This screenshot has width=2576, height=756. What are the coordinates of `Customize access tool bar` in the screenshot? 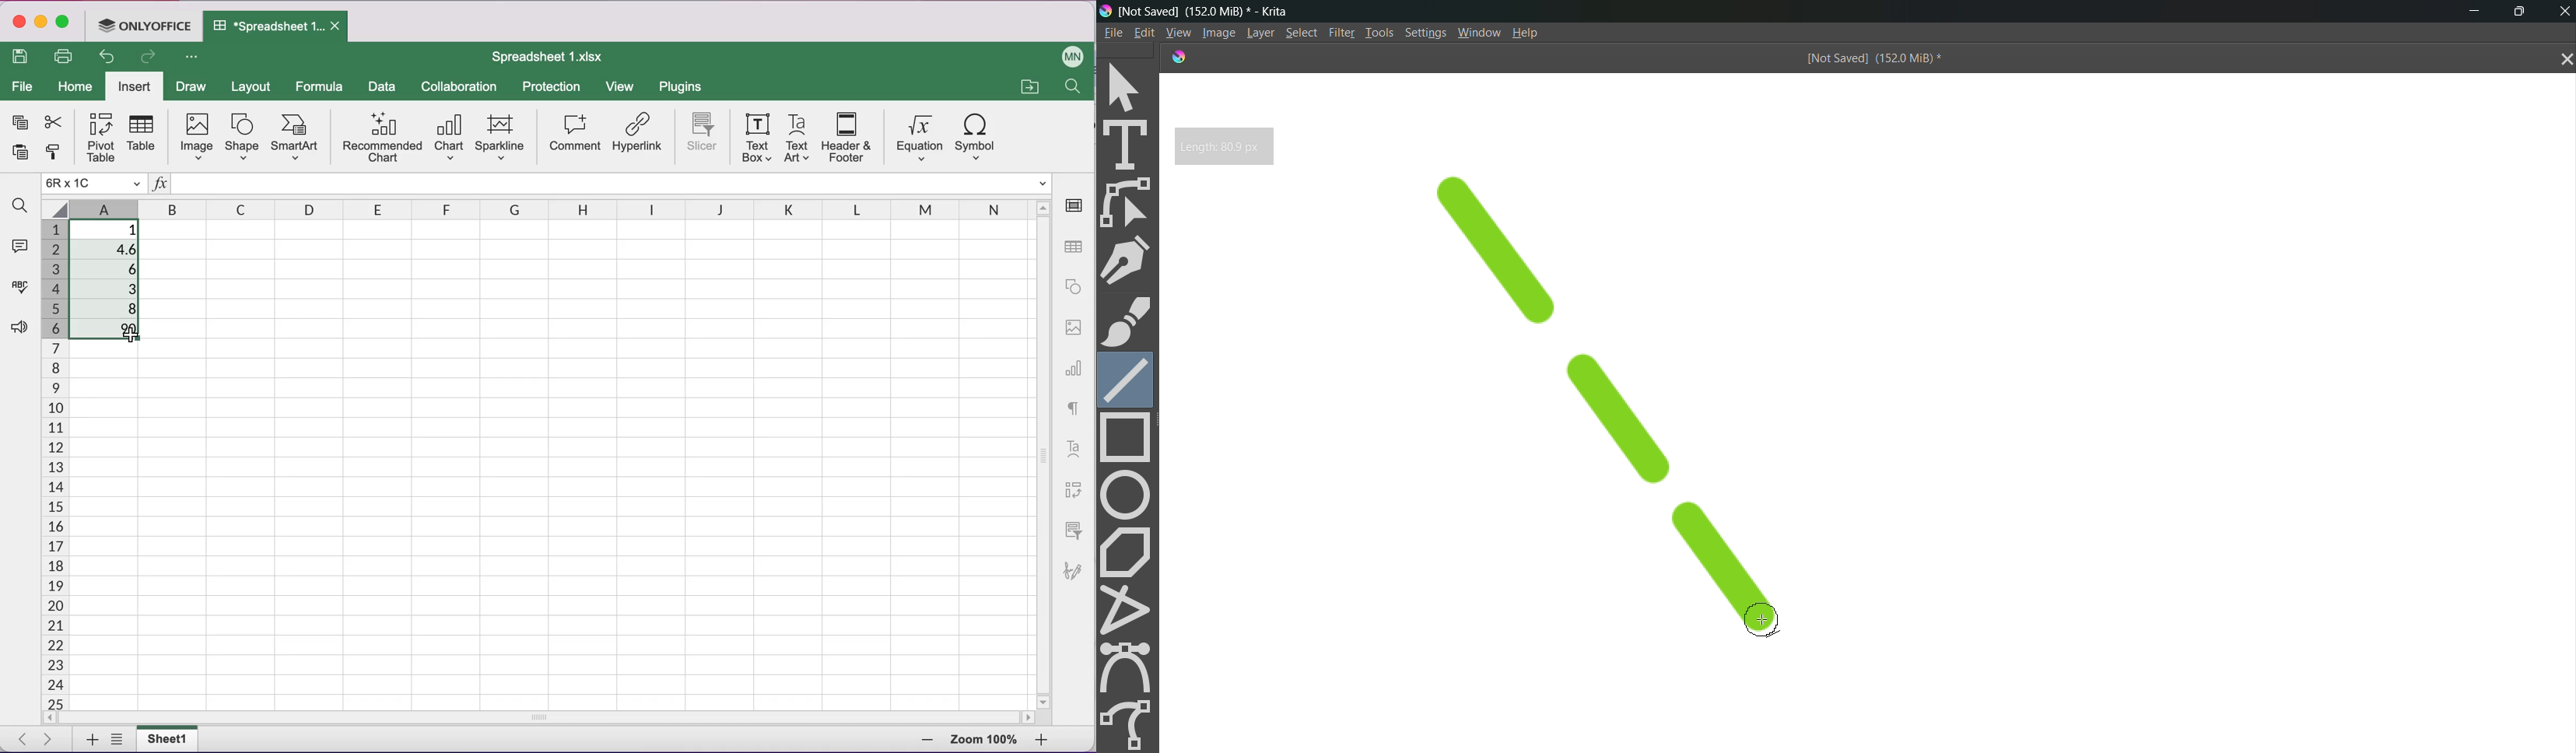 It's located at (192, 56).